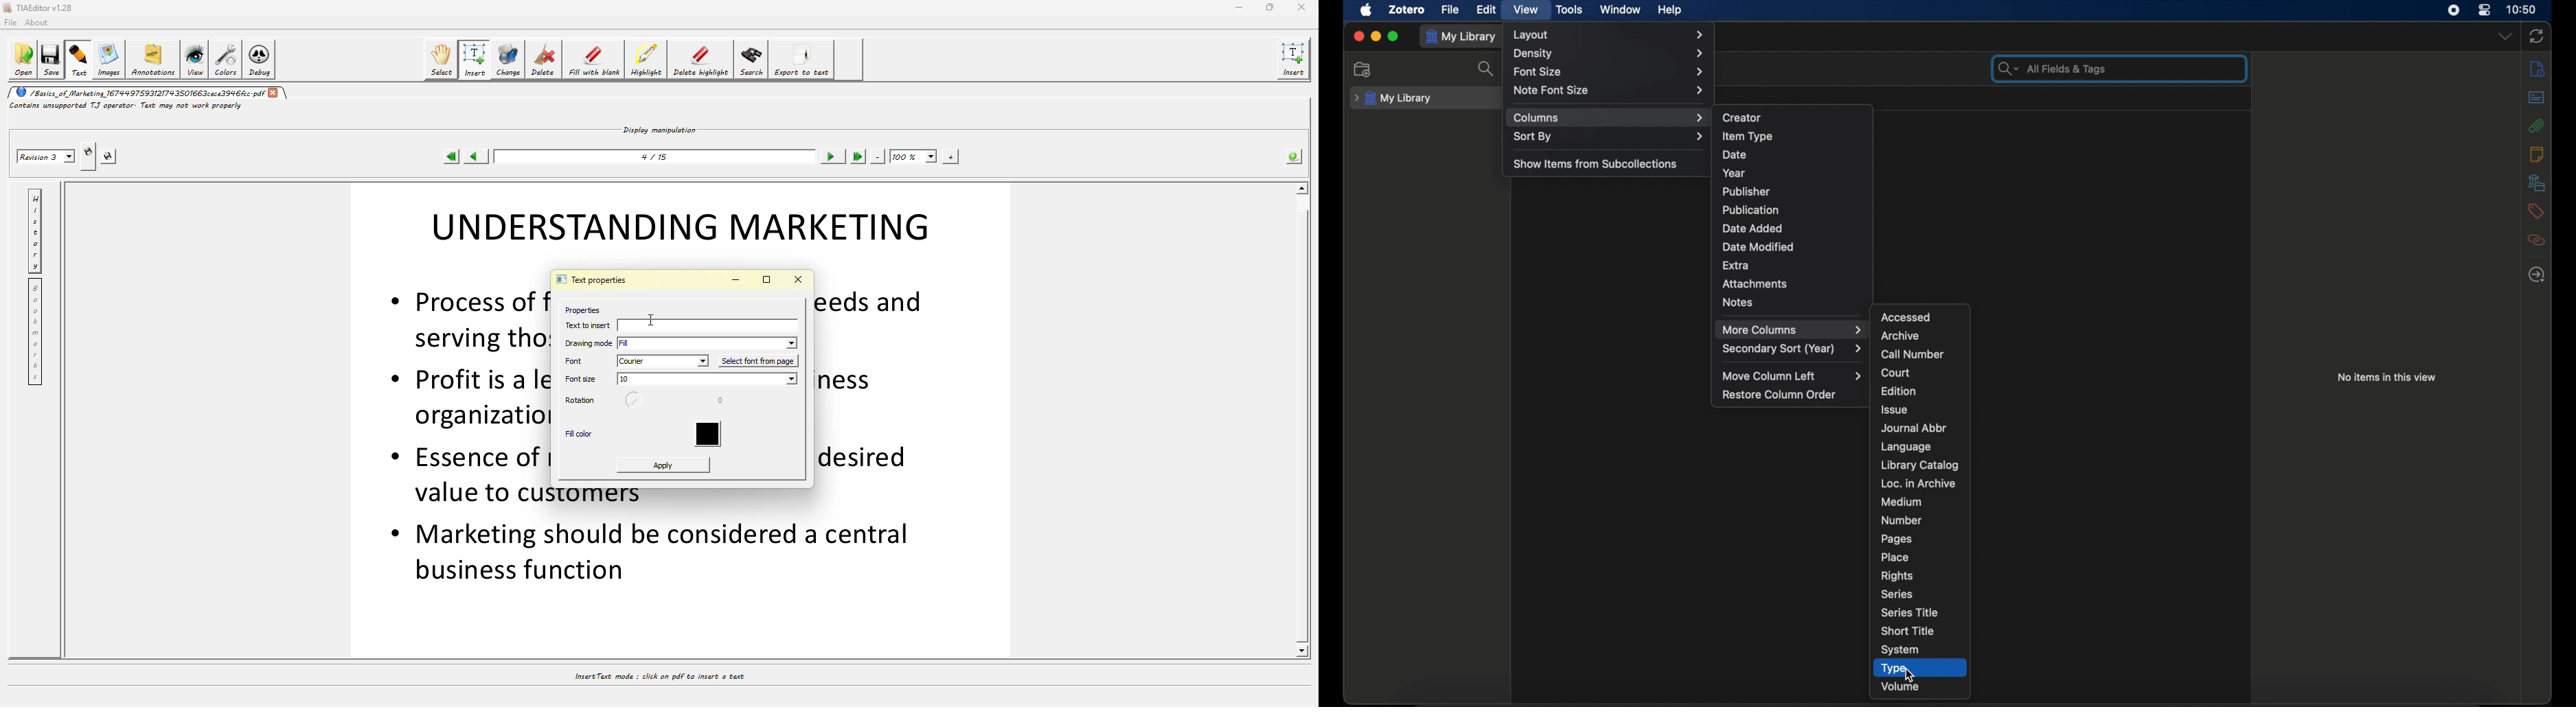 Image resolution: width=2576 pixels, height=728 pixels. Describe the element at coordinates (1900, 687) in the screenshot. I see `volume` at that location.